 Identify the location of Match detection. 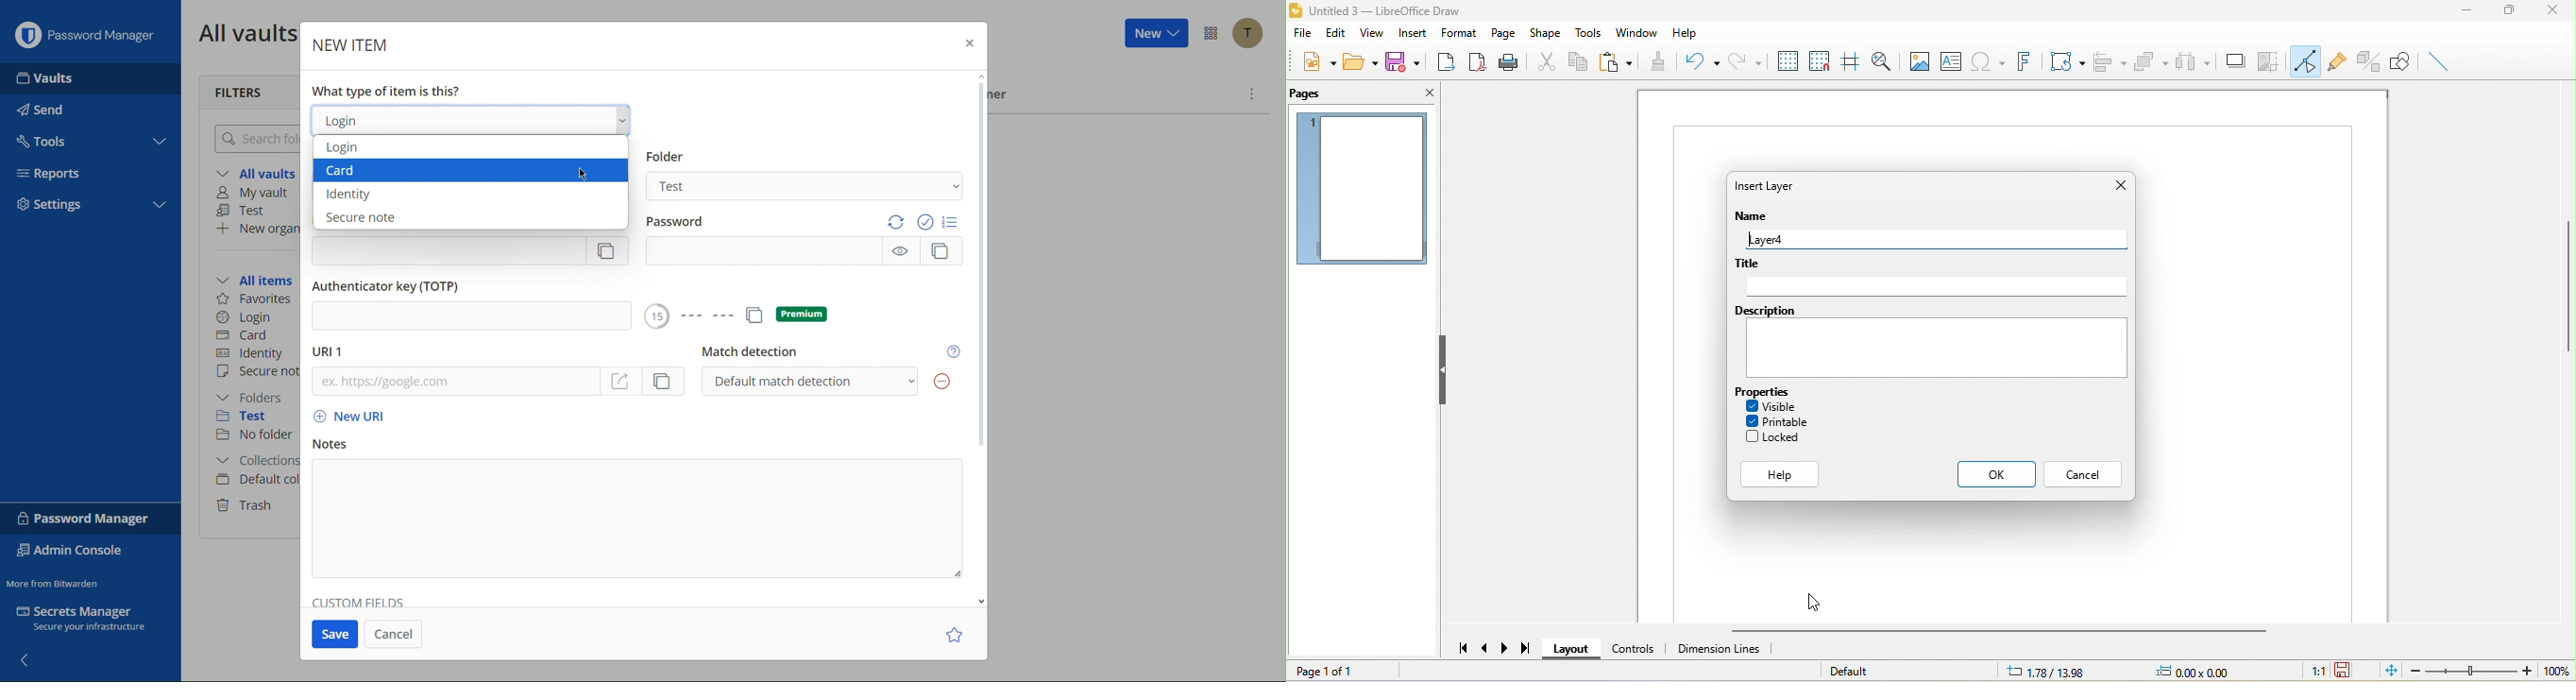
(751, 352).